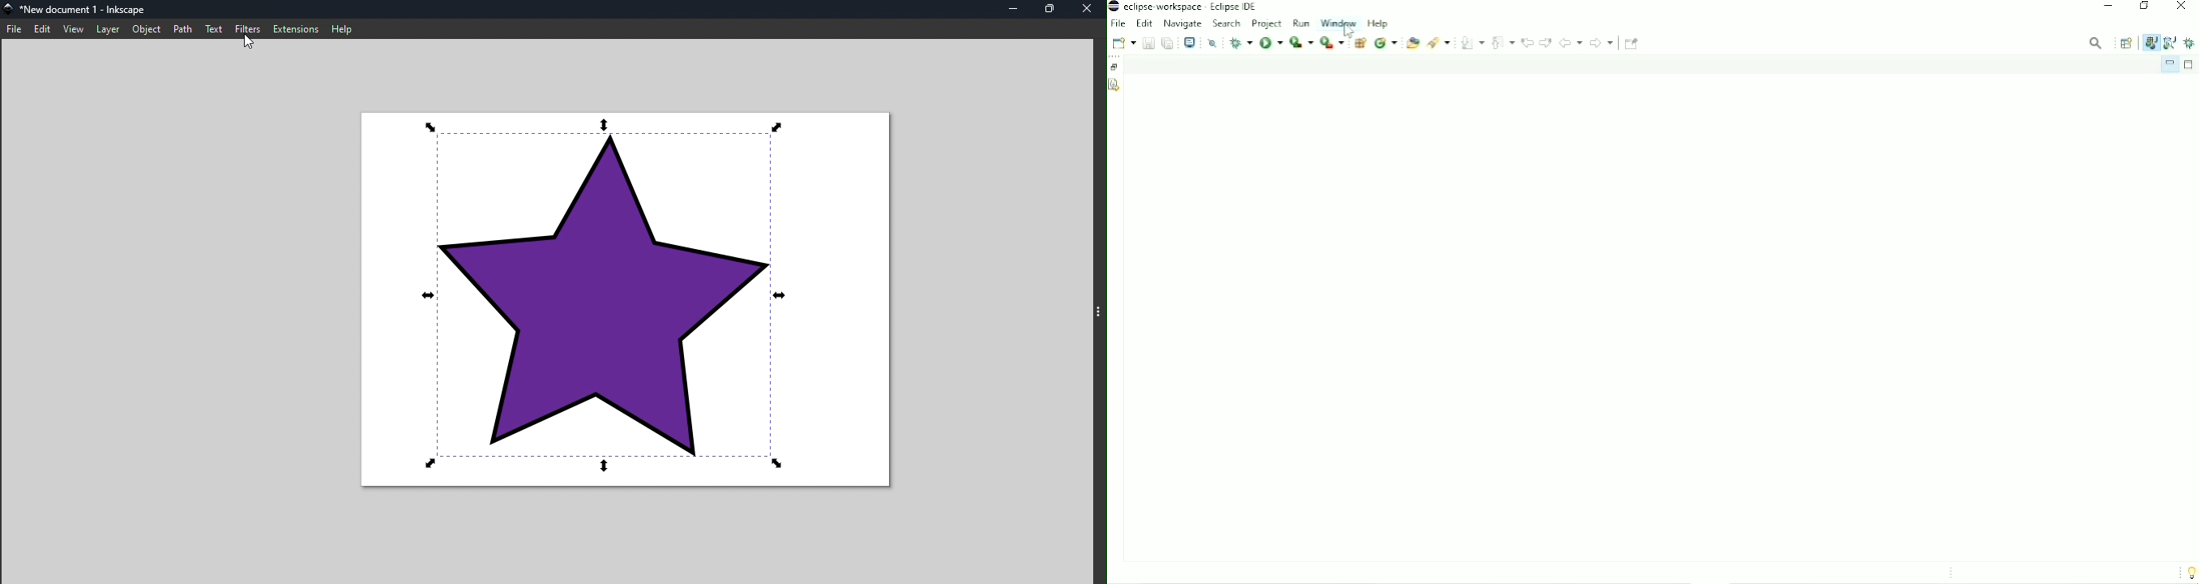 The image size is (2212, 588). I want to click on Minimize, so click(2169, 64).